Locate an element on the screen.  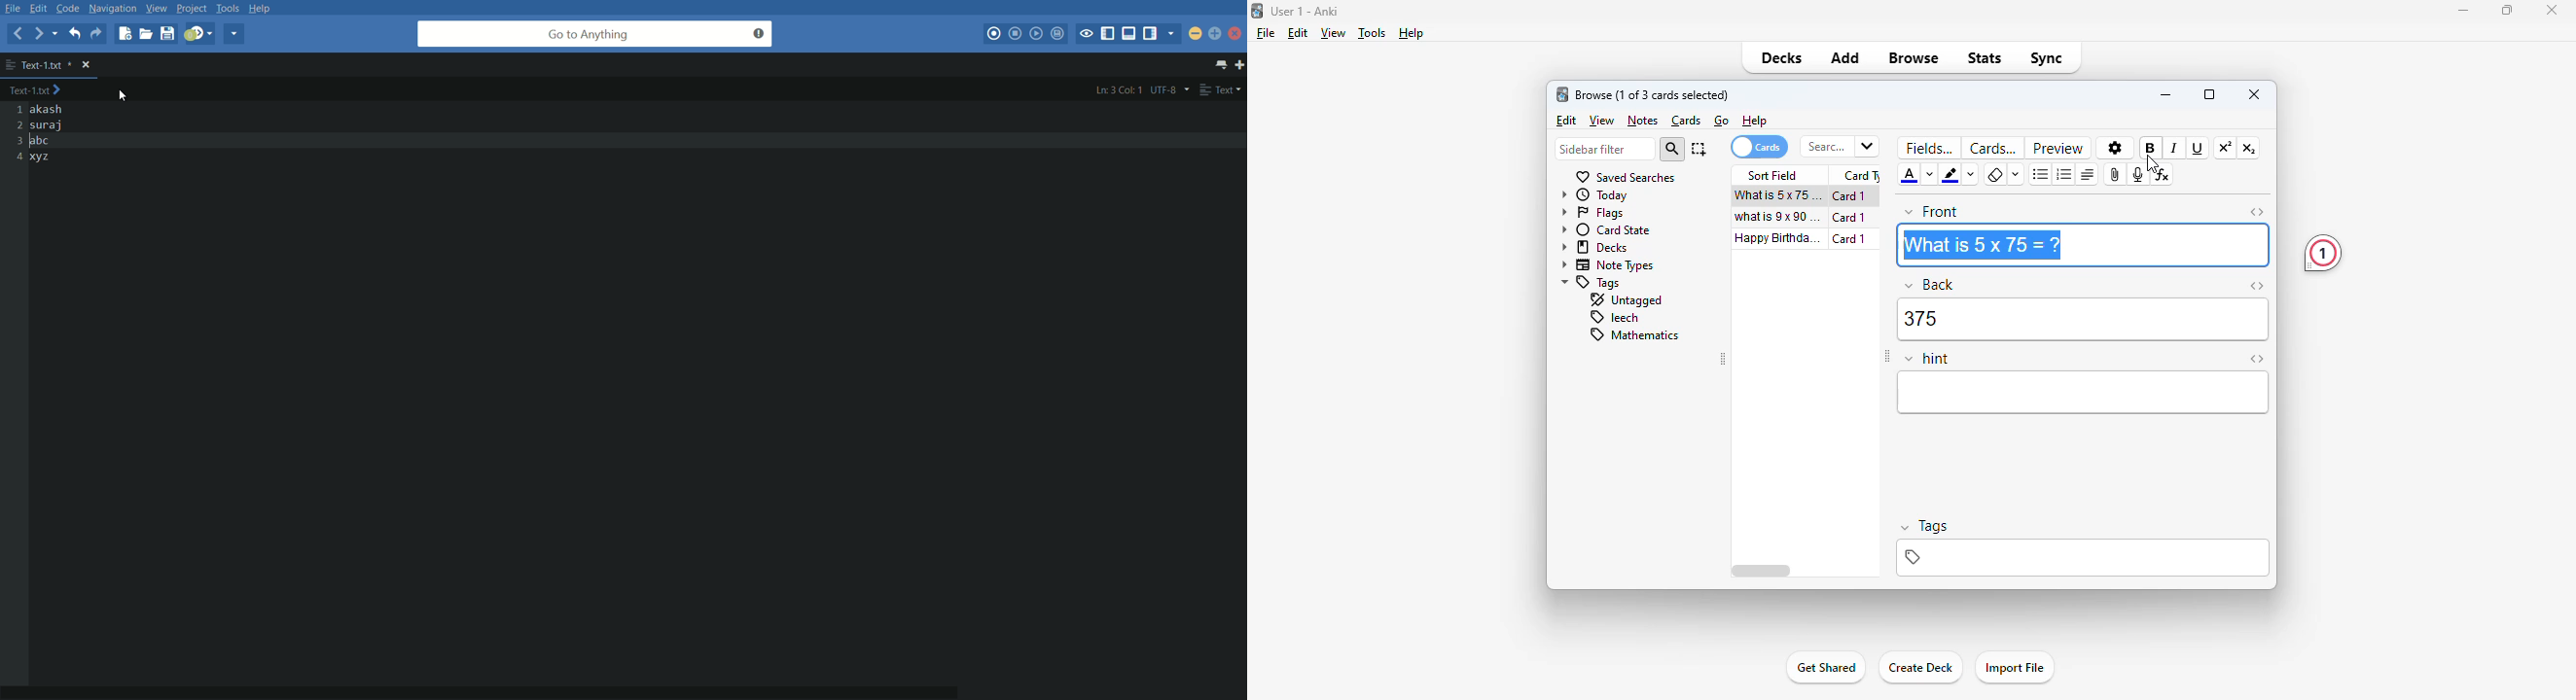
attach pictures/audio/video is located at coordinates (2117, 175).